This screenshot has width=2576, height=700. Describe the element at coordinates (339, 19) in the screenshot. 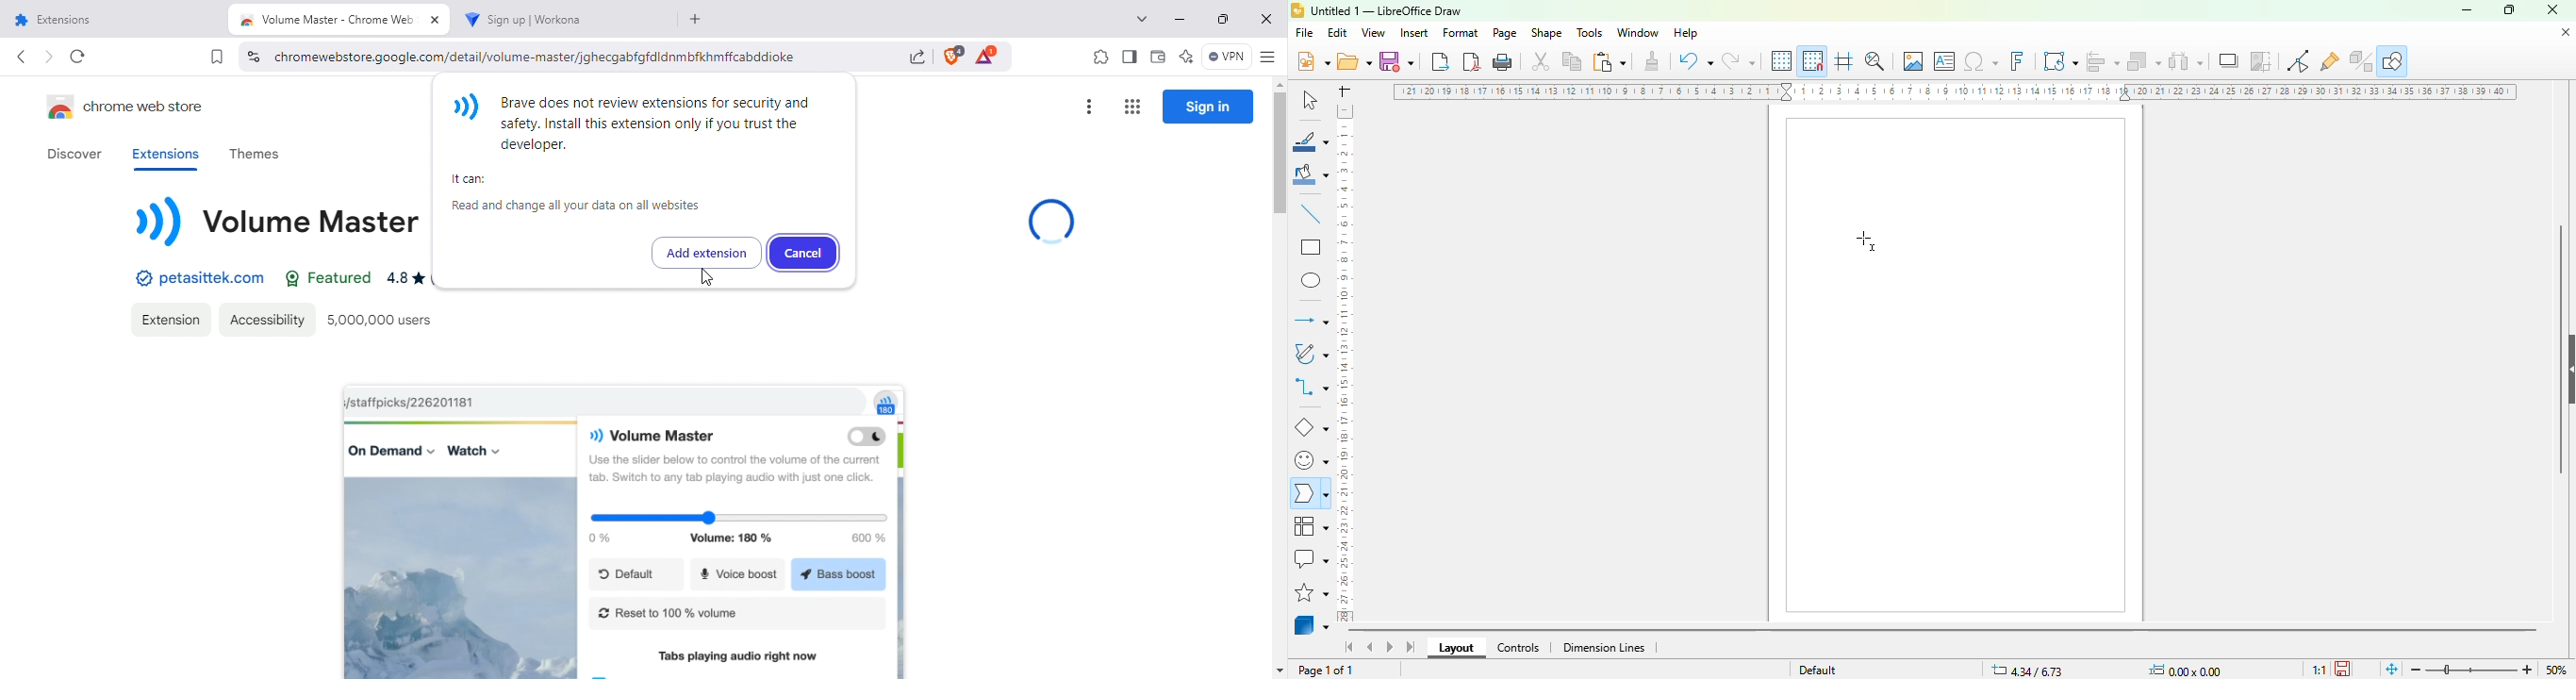

I see `volume master chrome web` at that location.